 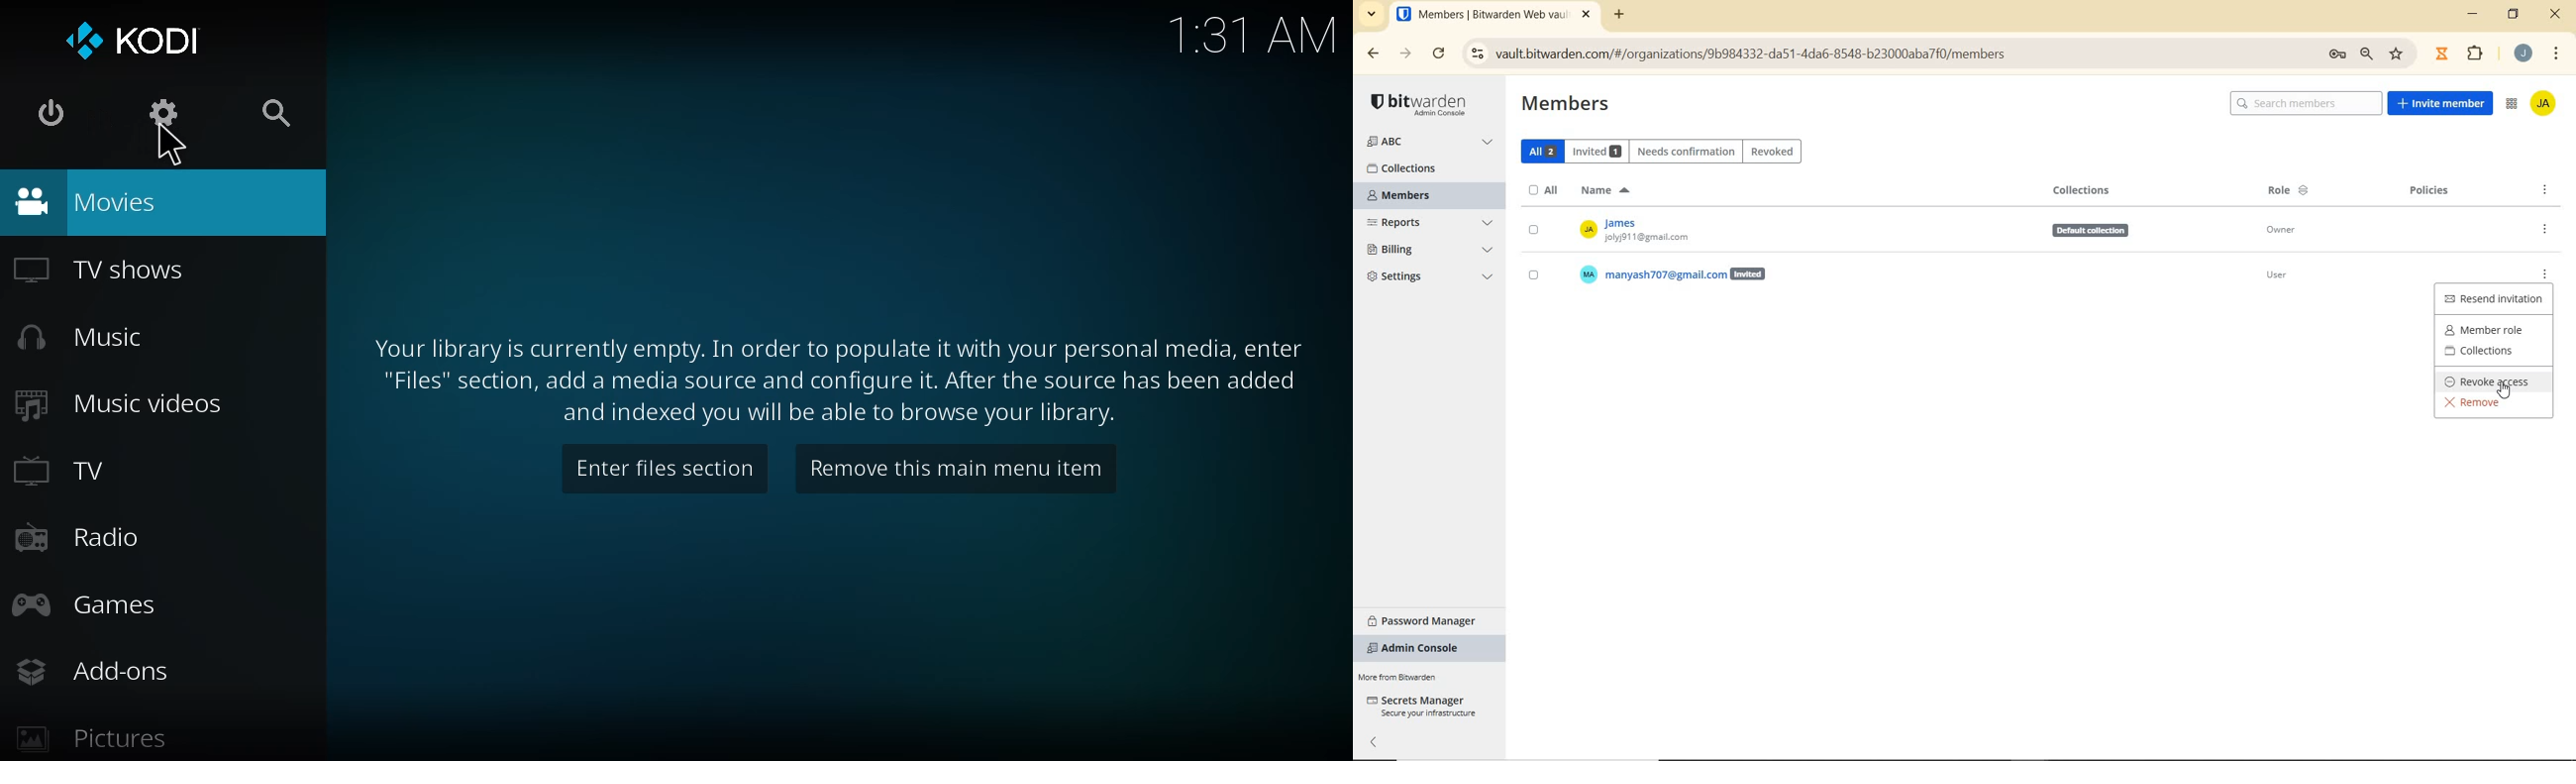 What do you see at coordinates (2497, 299) in the screenshot?
I see `RESEND INVITATION` at bounding box center [2497, 299].